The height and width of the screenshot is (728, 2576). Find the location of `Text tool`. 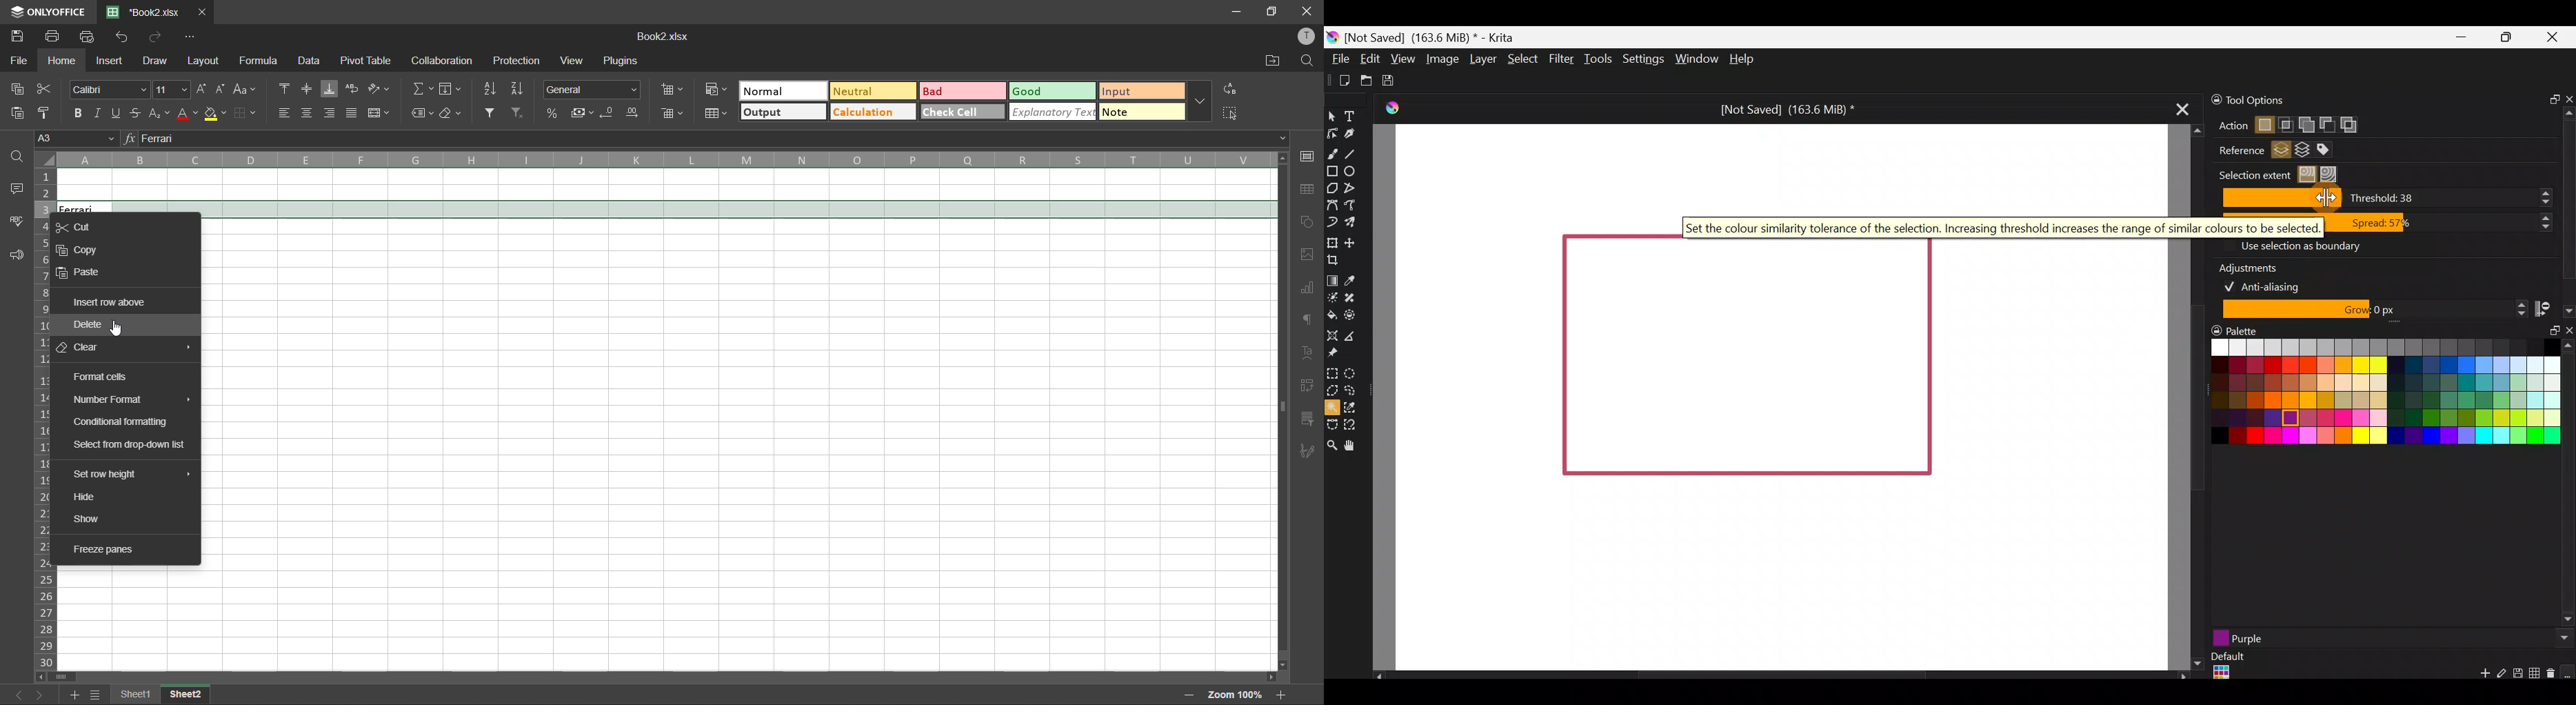

Text tool is located at coordinates (1351, 114).